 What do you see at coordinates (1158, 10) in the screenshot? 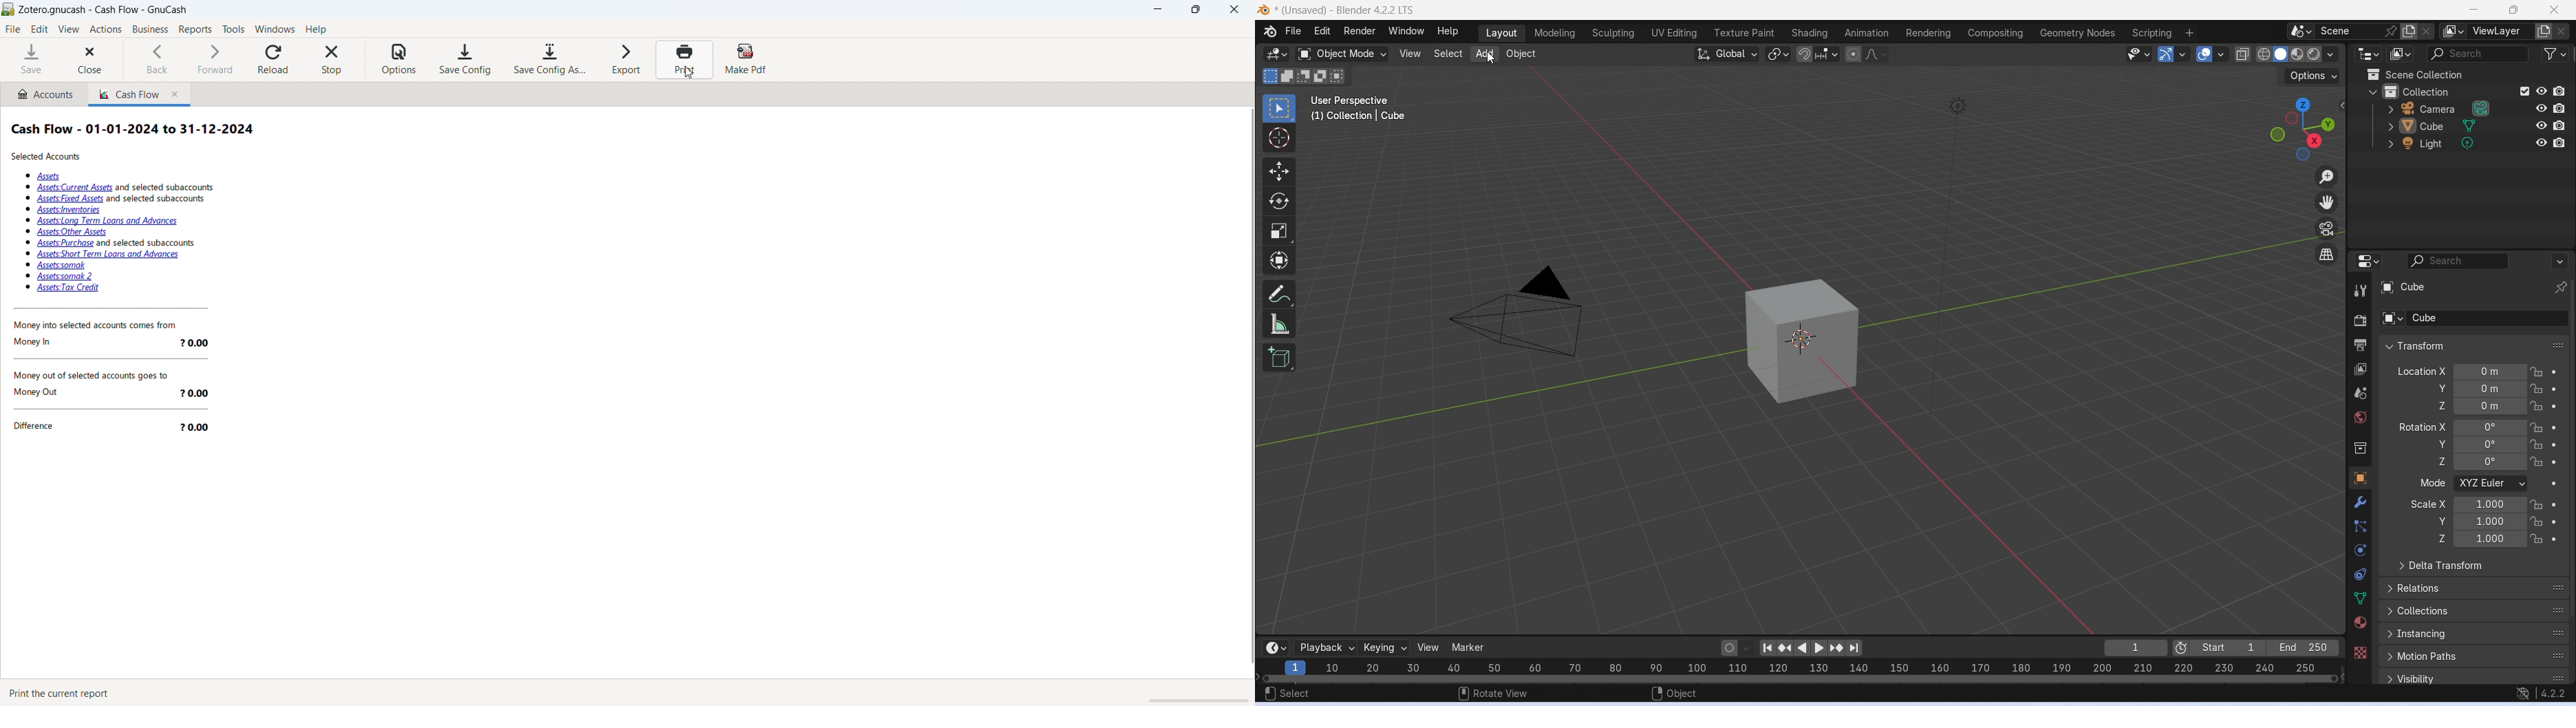
I see `minimize` at bounding box center [1158, 10].